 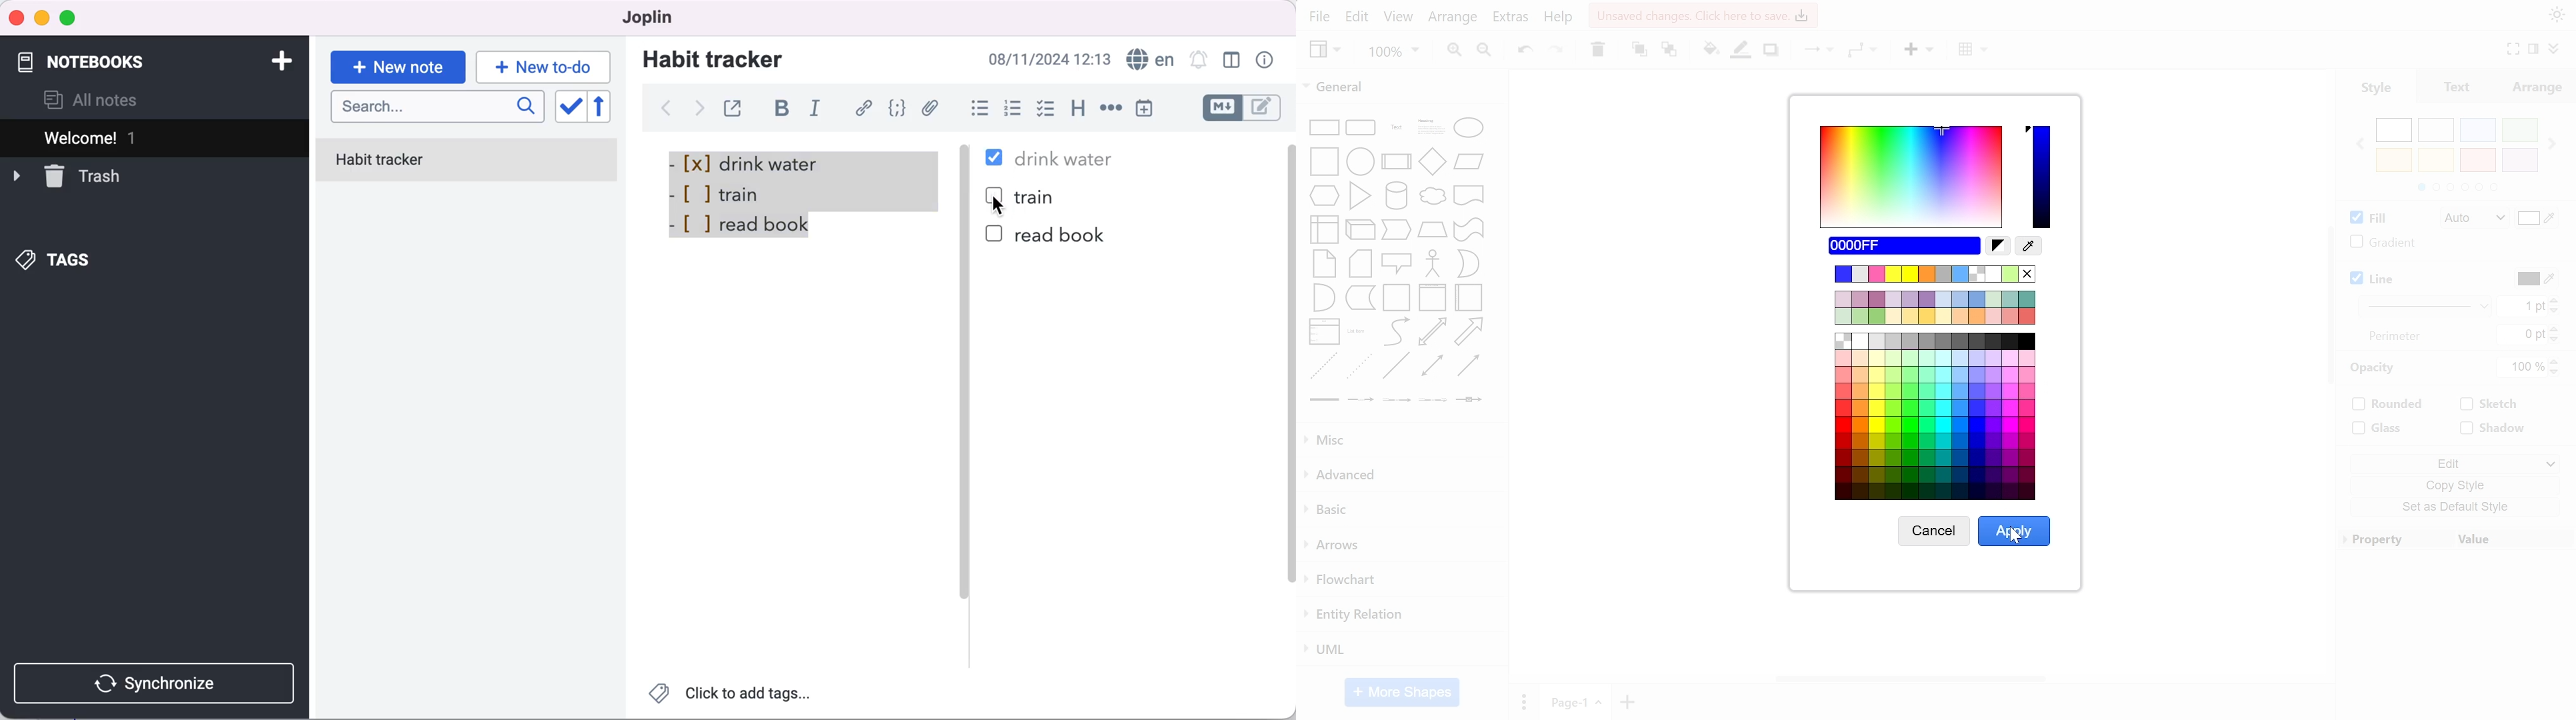 I want to click on Opacity, so click(x=2376, y=368).